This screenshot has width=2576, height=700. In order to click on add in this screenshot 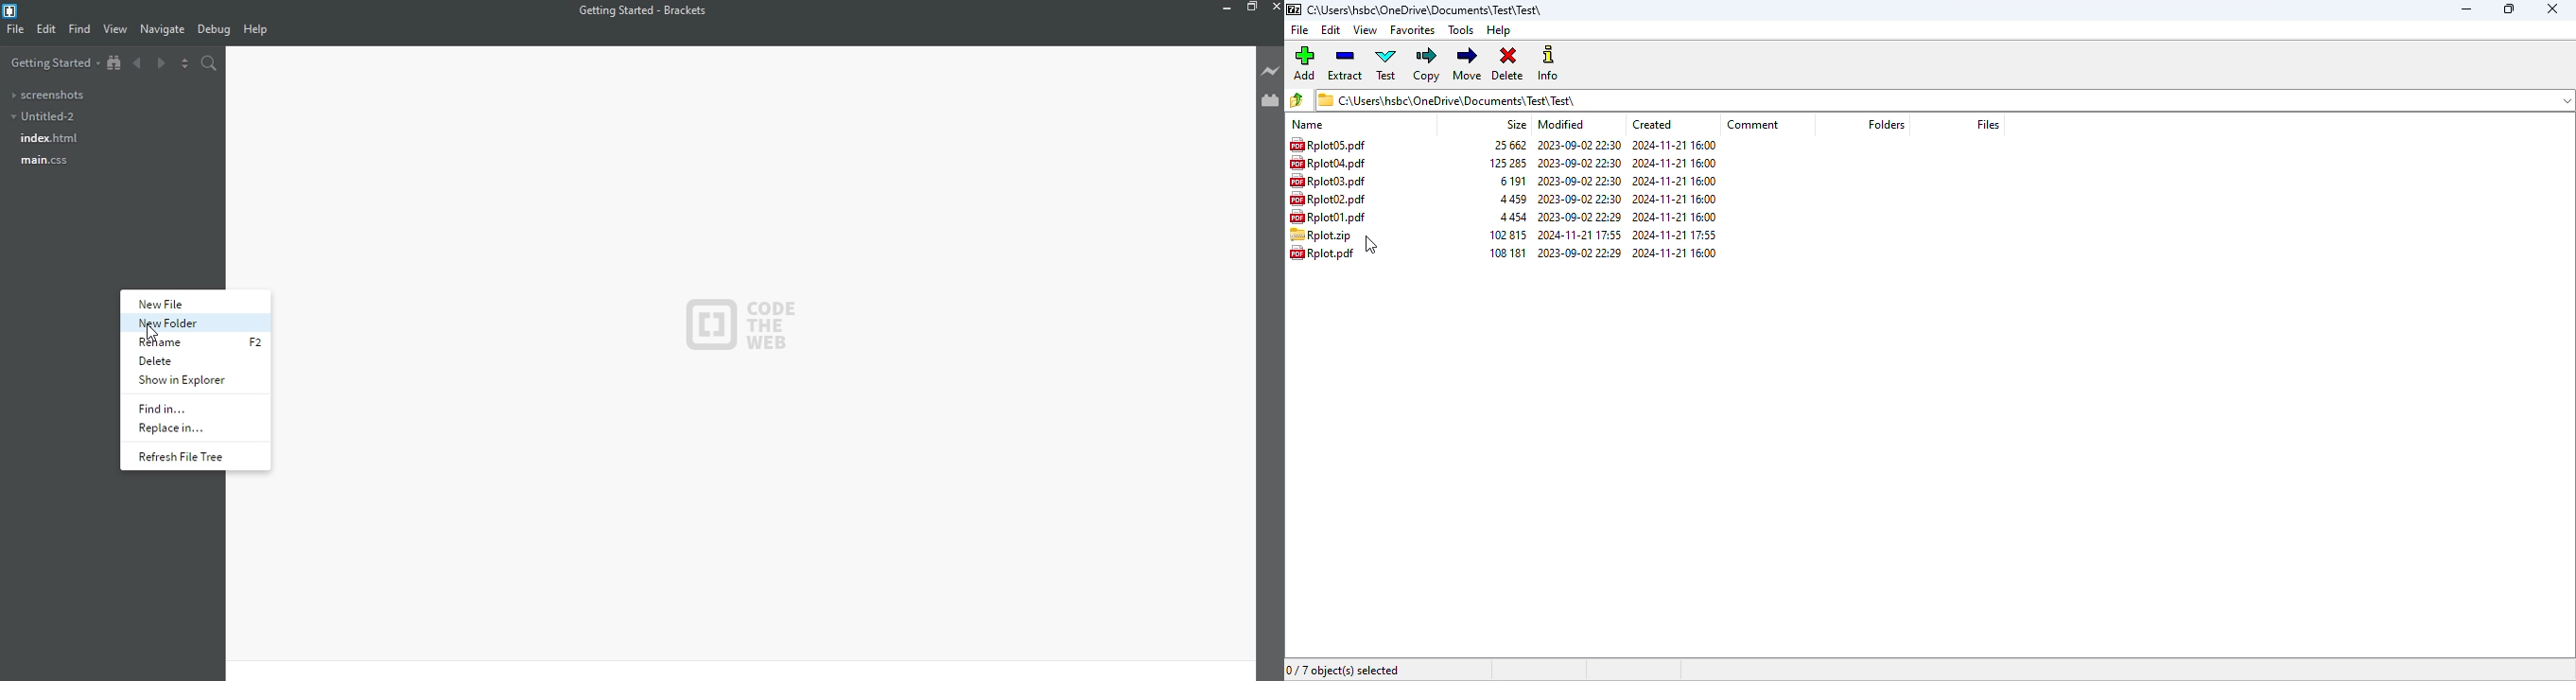, I will do `click(1305, 62)`.